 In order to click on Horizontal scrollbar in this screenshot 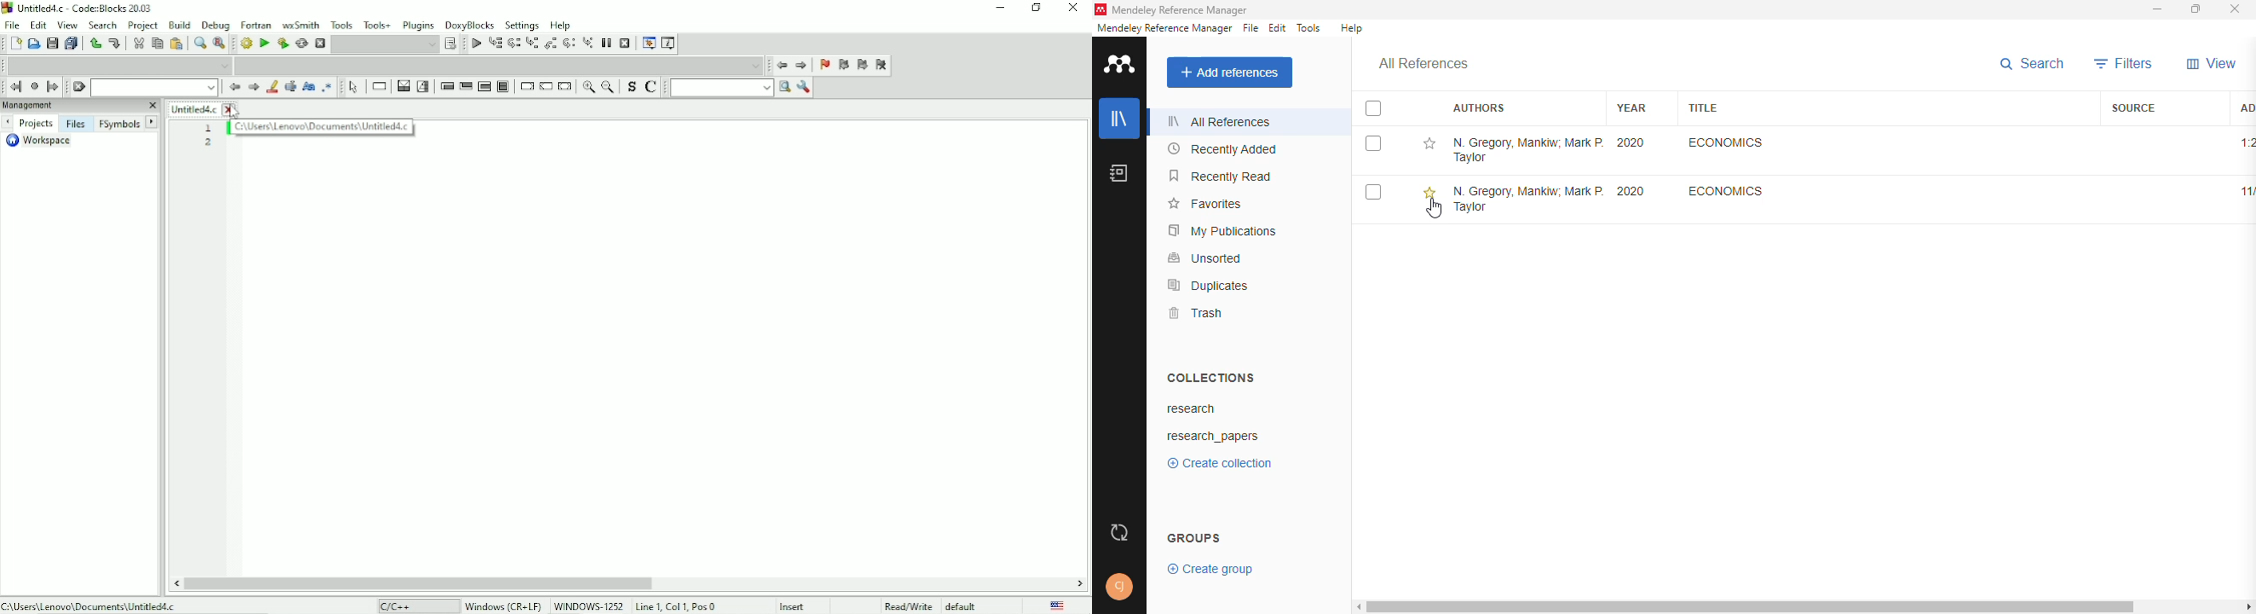, I will do `click(423, 583)`.